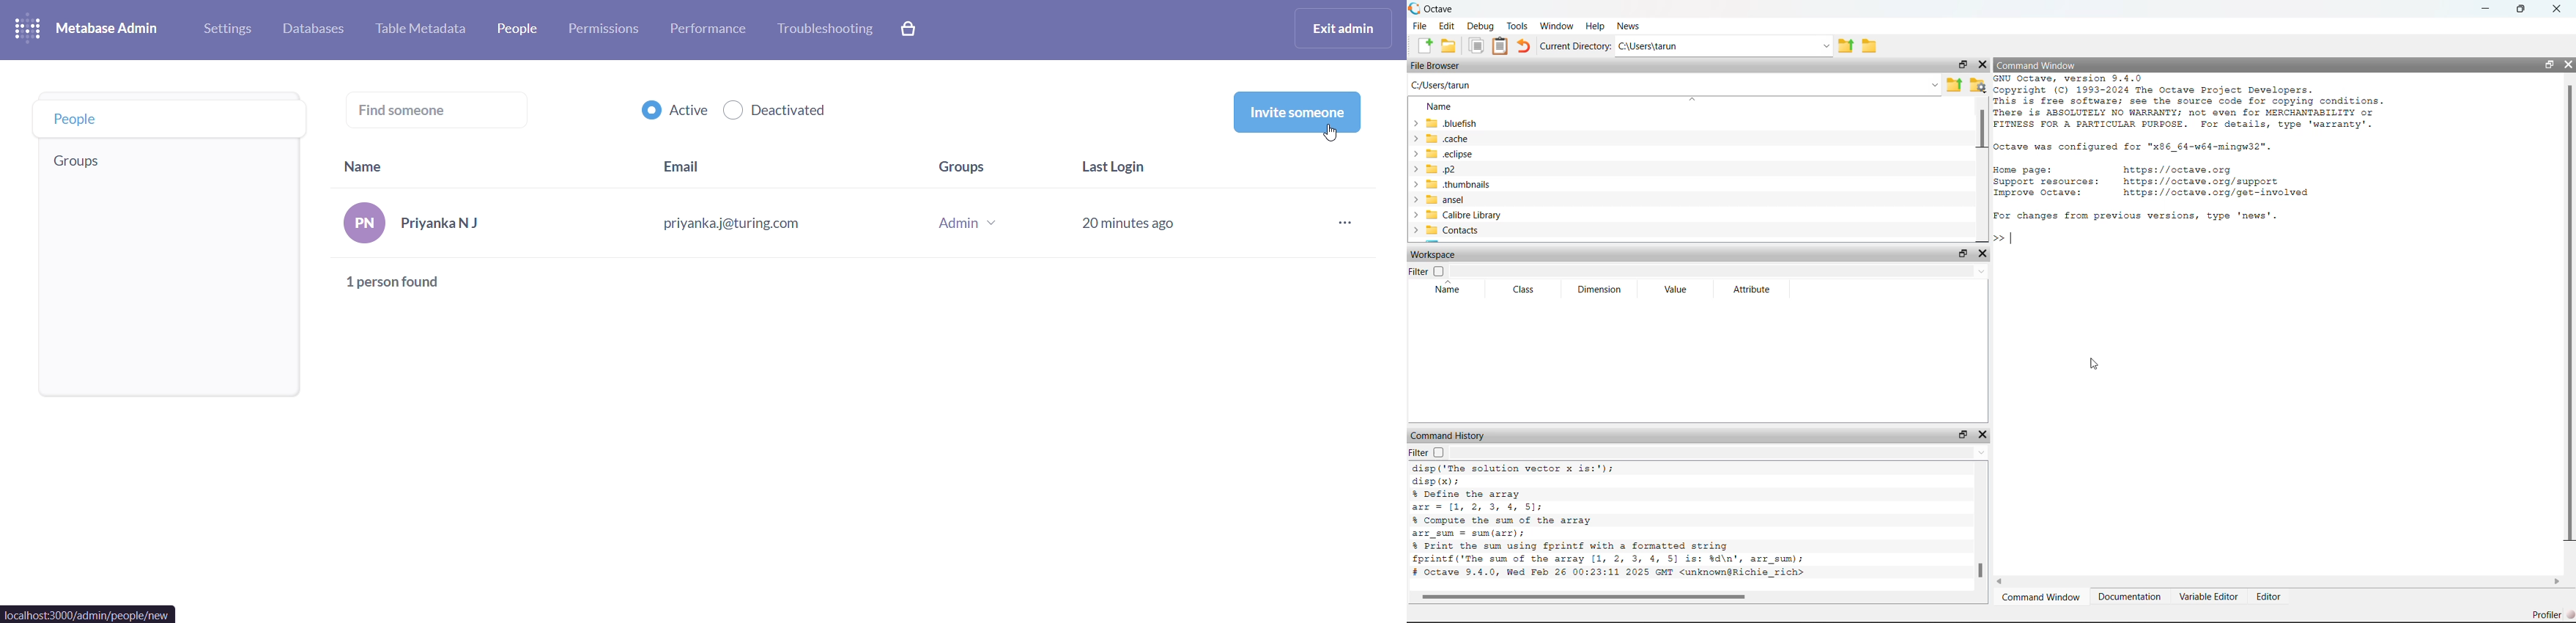  I want to click on Scroll bar right, so click(2557, 582).